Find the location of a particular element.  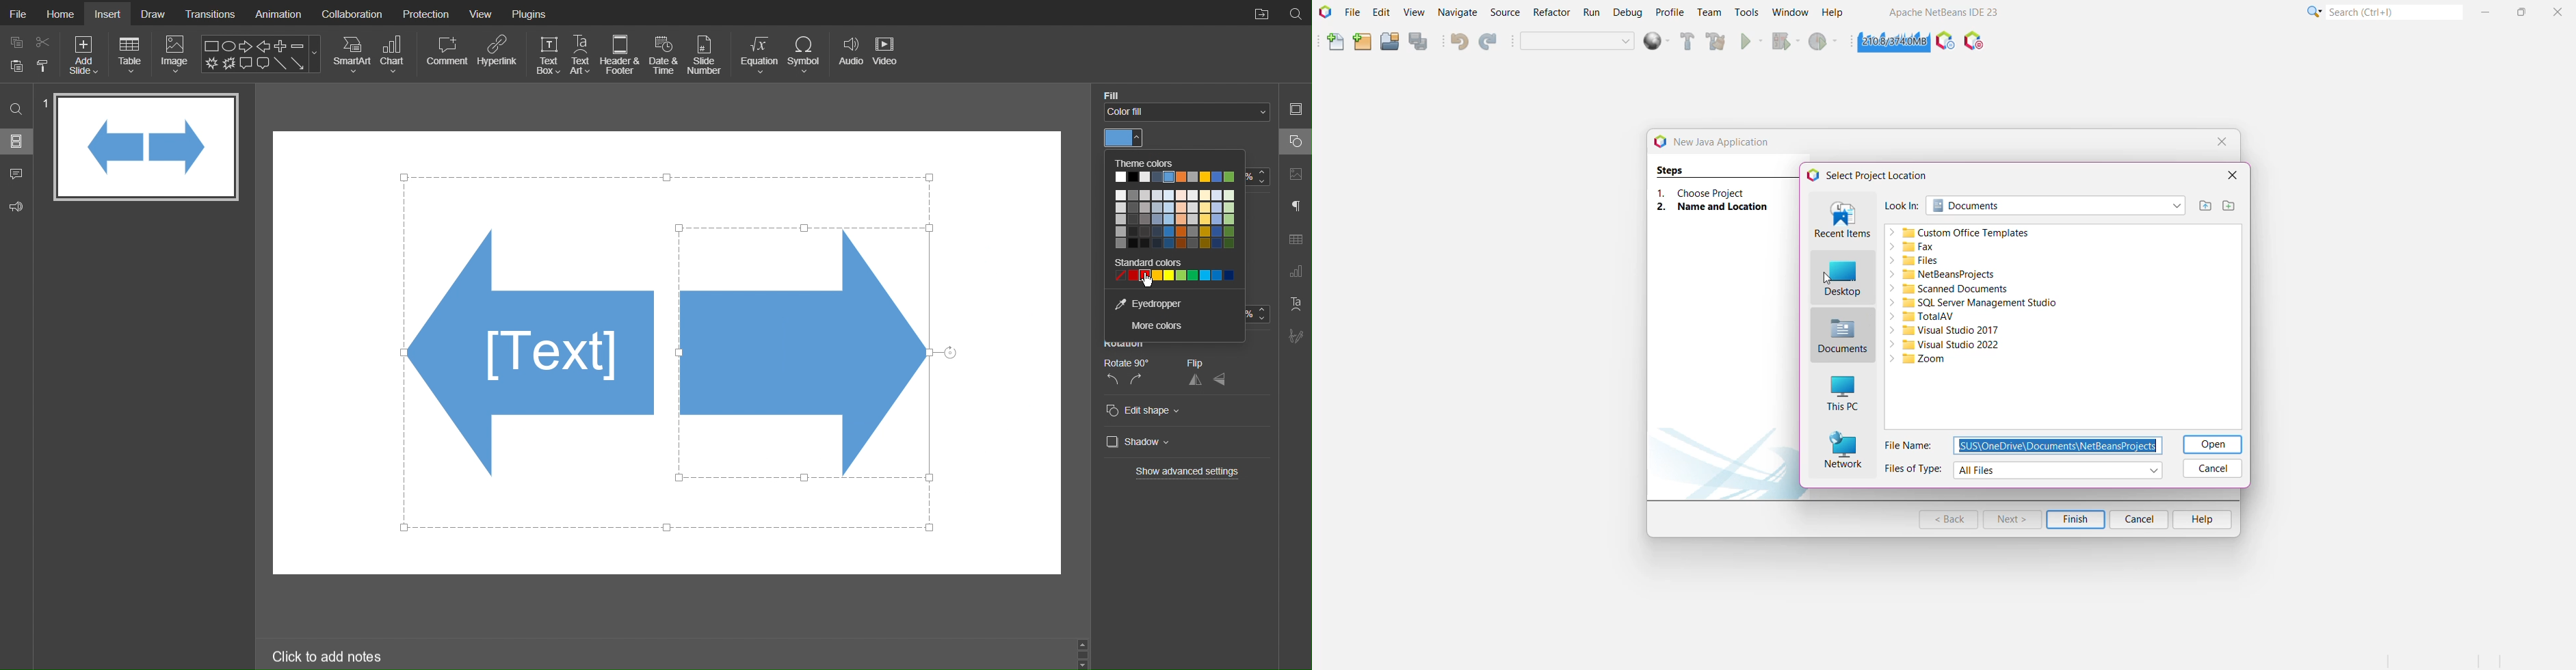

vertical flip is located at coordinates (1221, 379).